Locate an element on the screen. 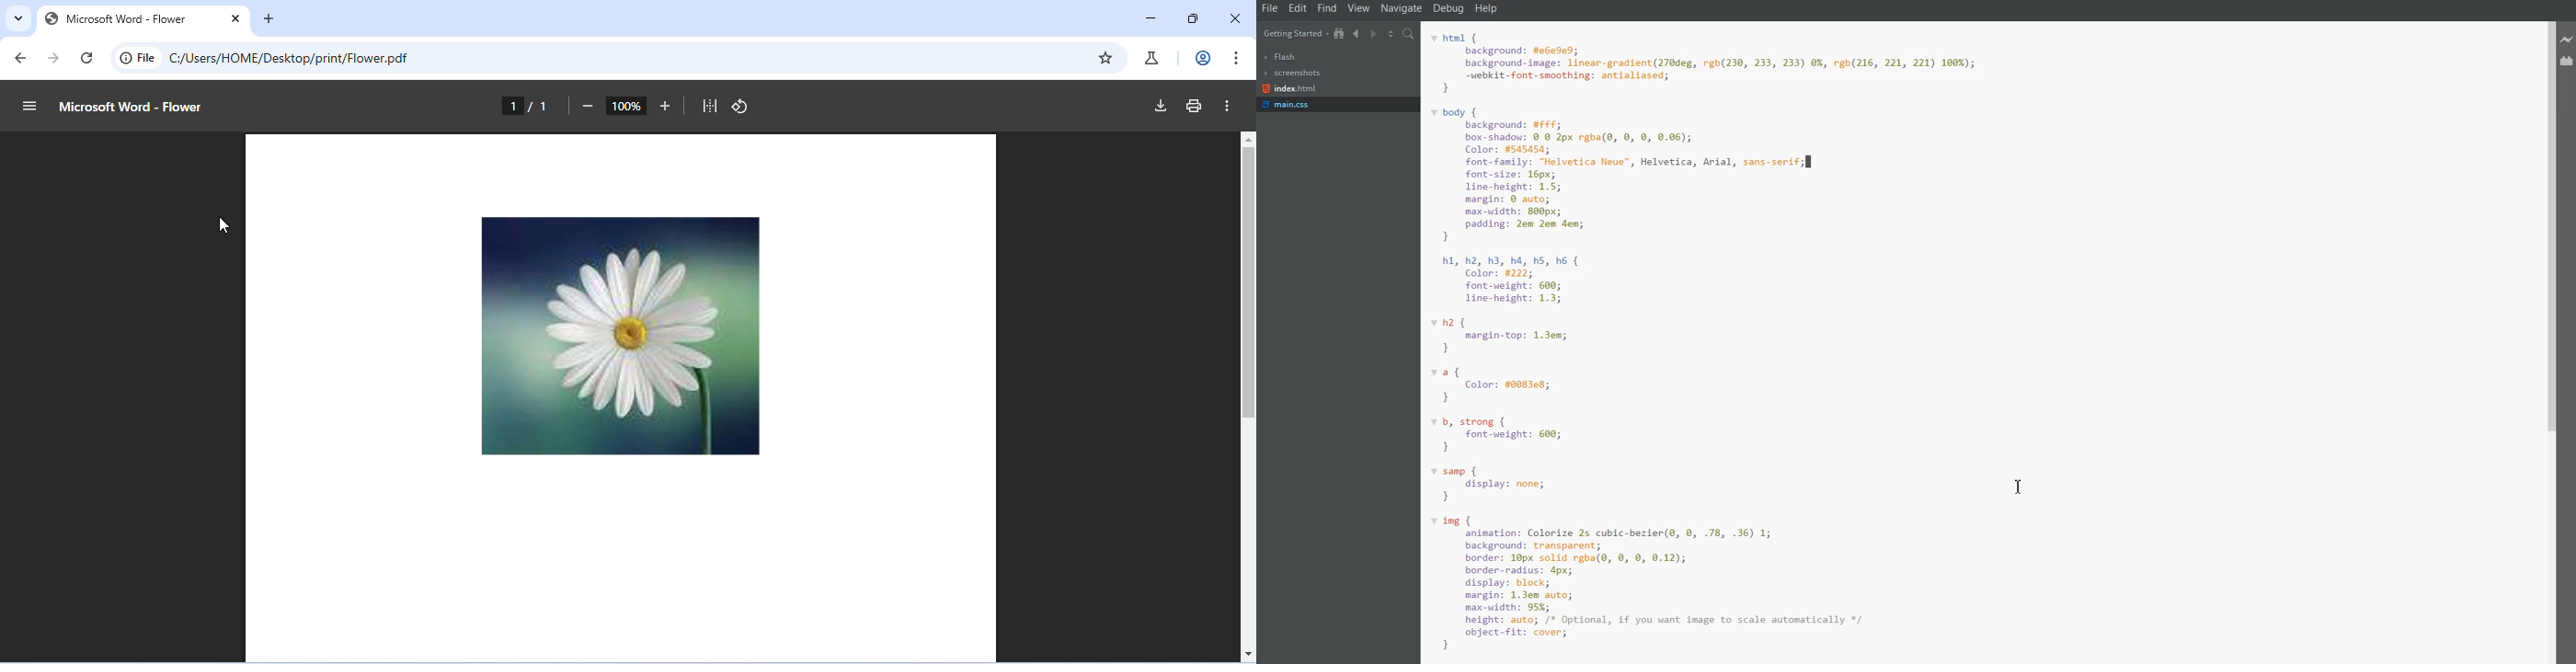 Image resolution: width=2576 pixels, height=672 pixels. Navigate Forwards is located at coordinates (1373, 33).